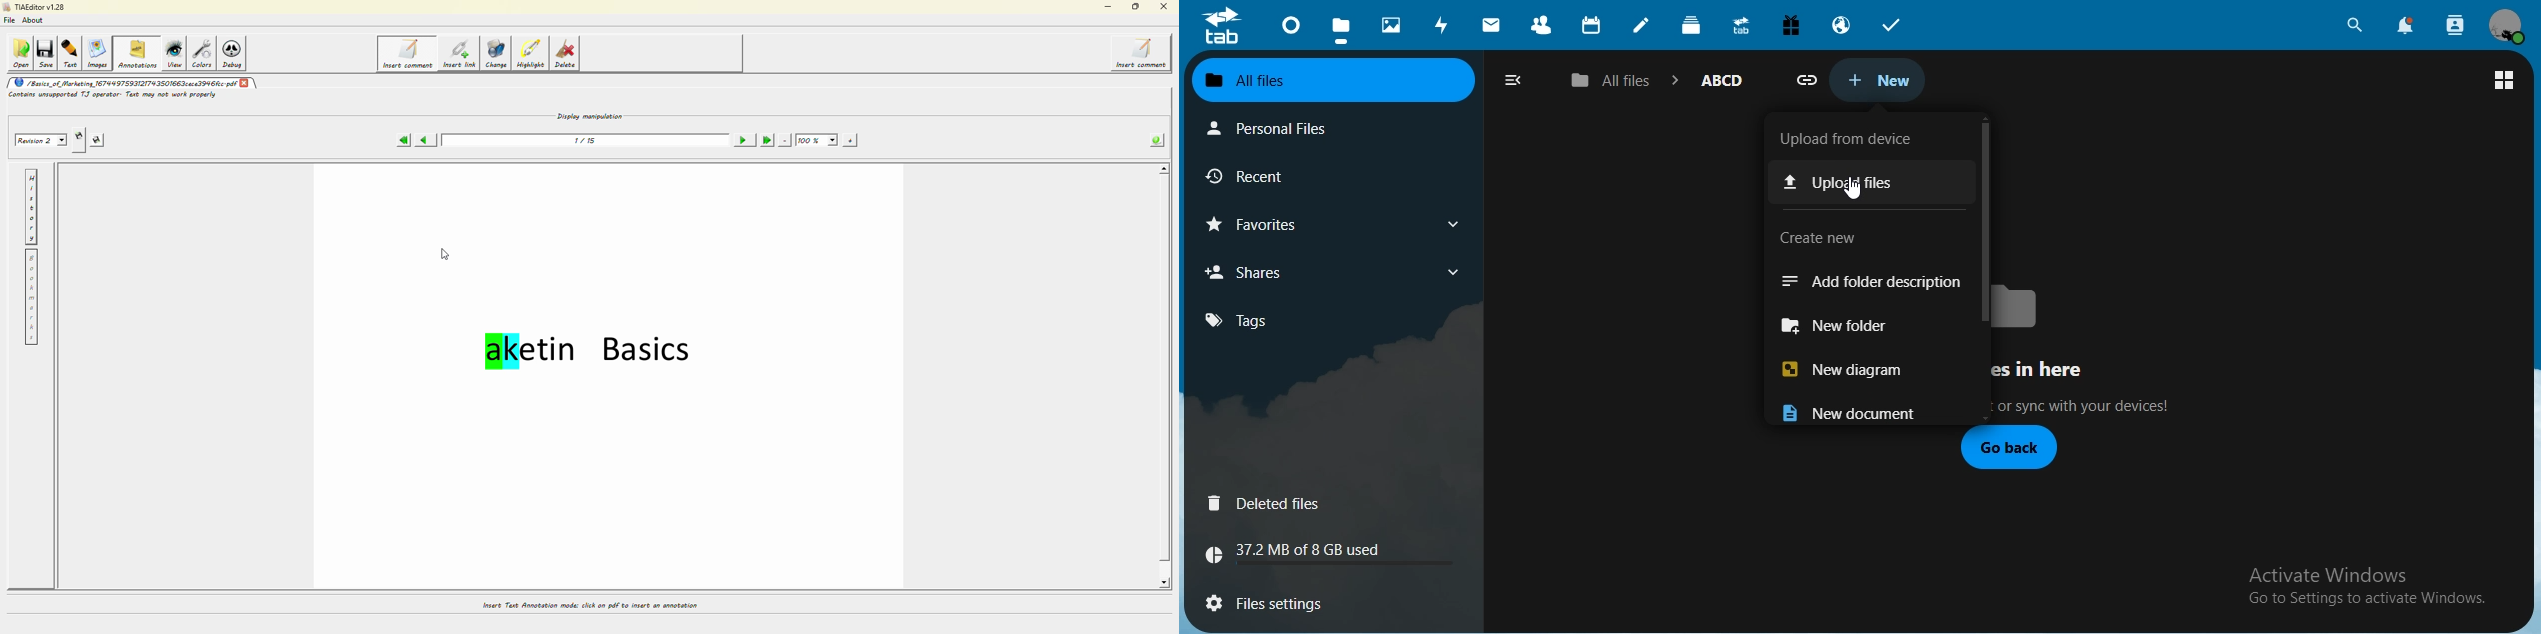 The height and width of the screenshot is (644, 2548). I want to click on contacts, so click(1542, 27).